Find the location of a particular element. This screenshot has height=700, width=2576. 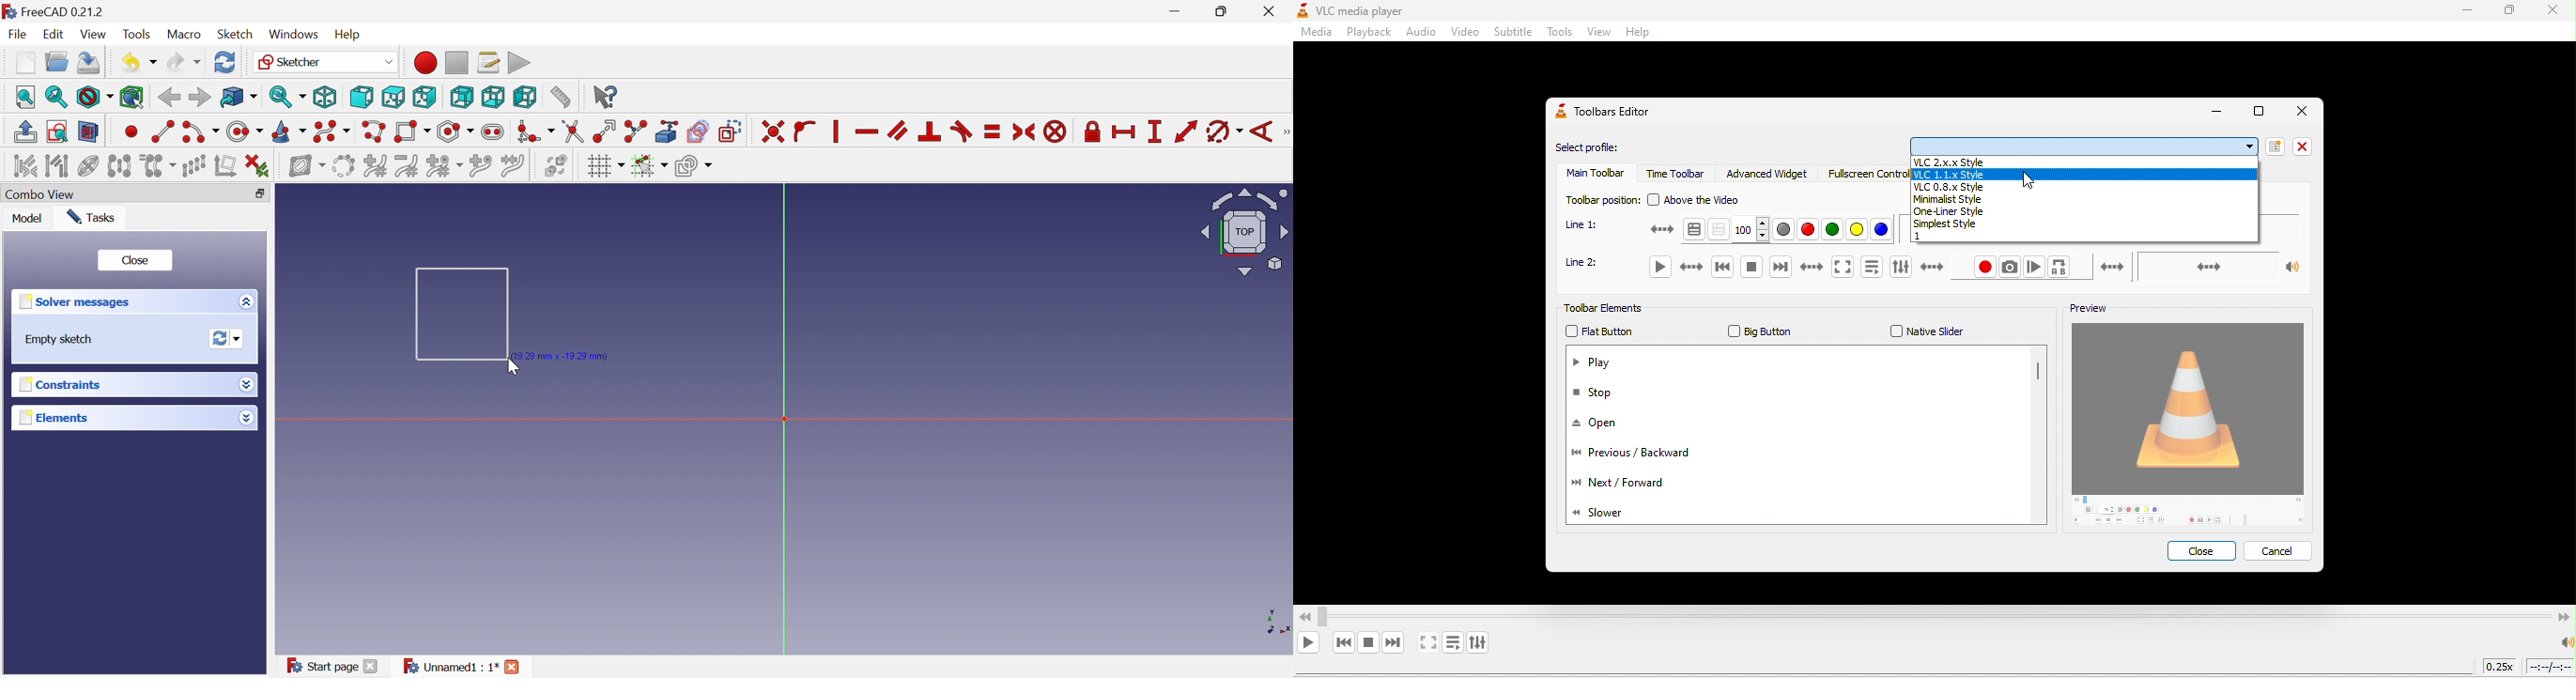

Macros... is located at coordinates (489, 61).